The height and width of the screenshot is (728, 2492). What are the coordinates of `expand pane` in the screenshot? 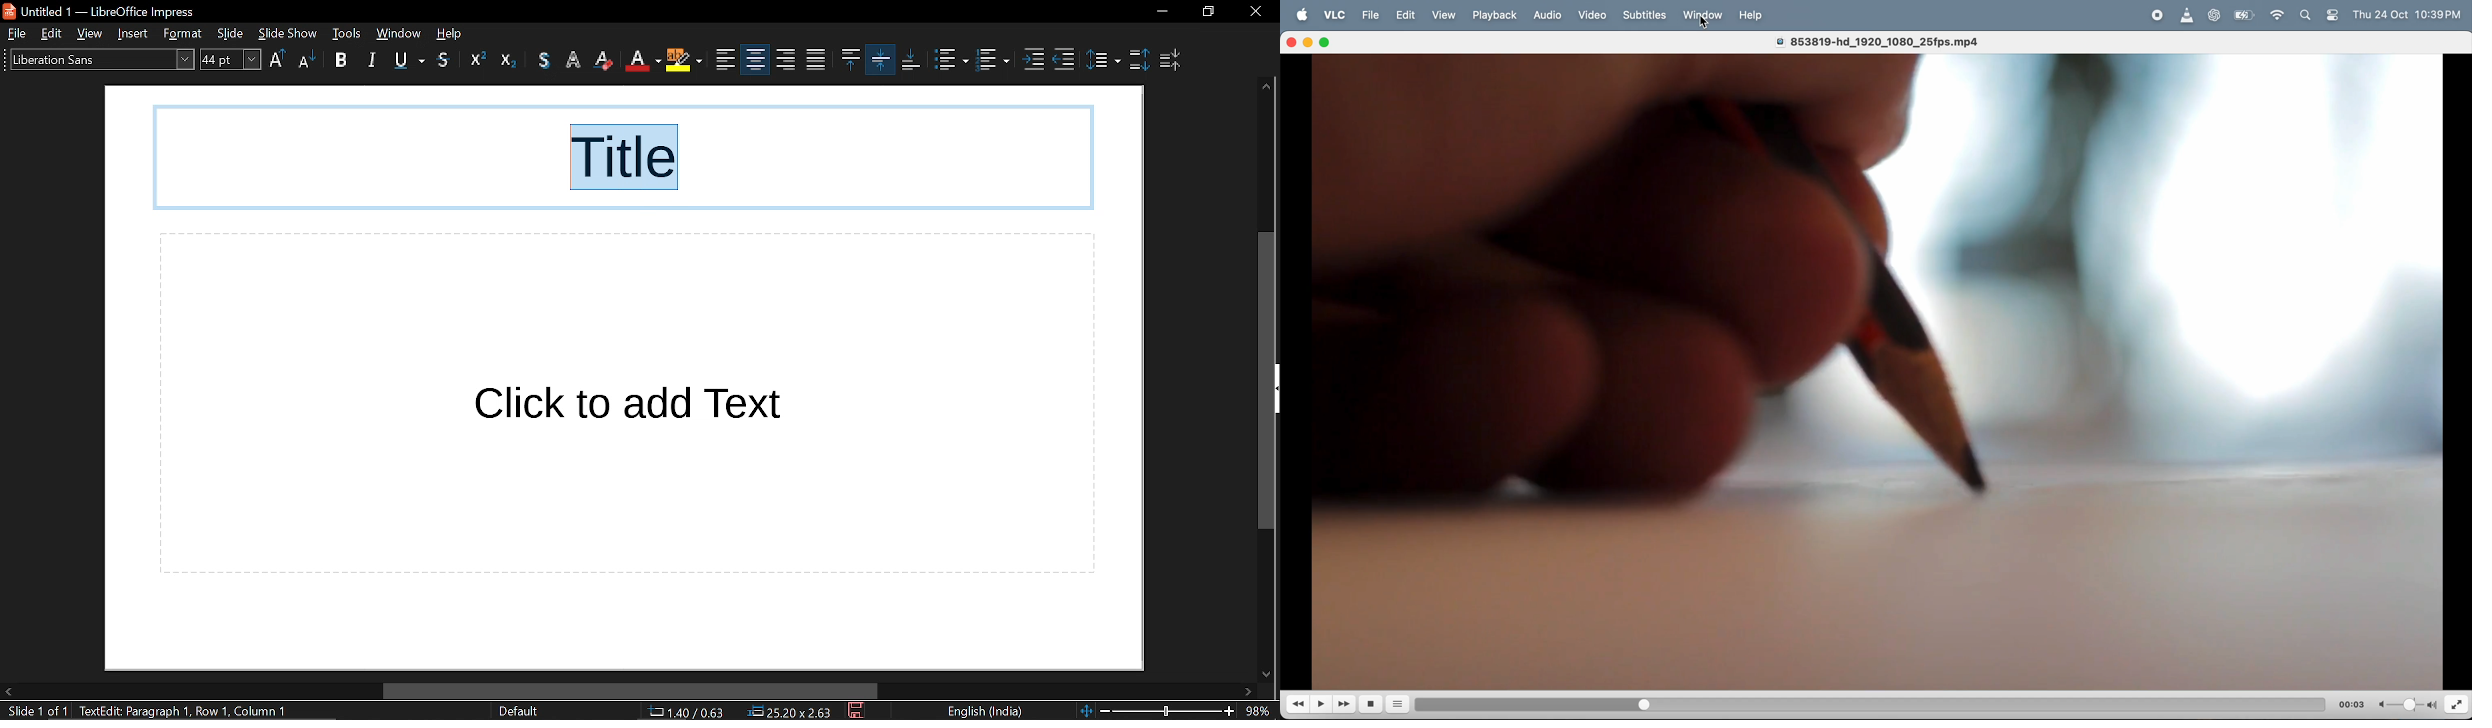 It's located at (1276, 390).